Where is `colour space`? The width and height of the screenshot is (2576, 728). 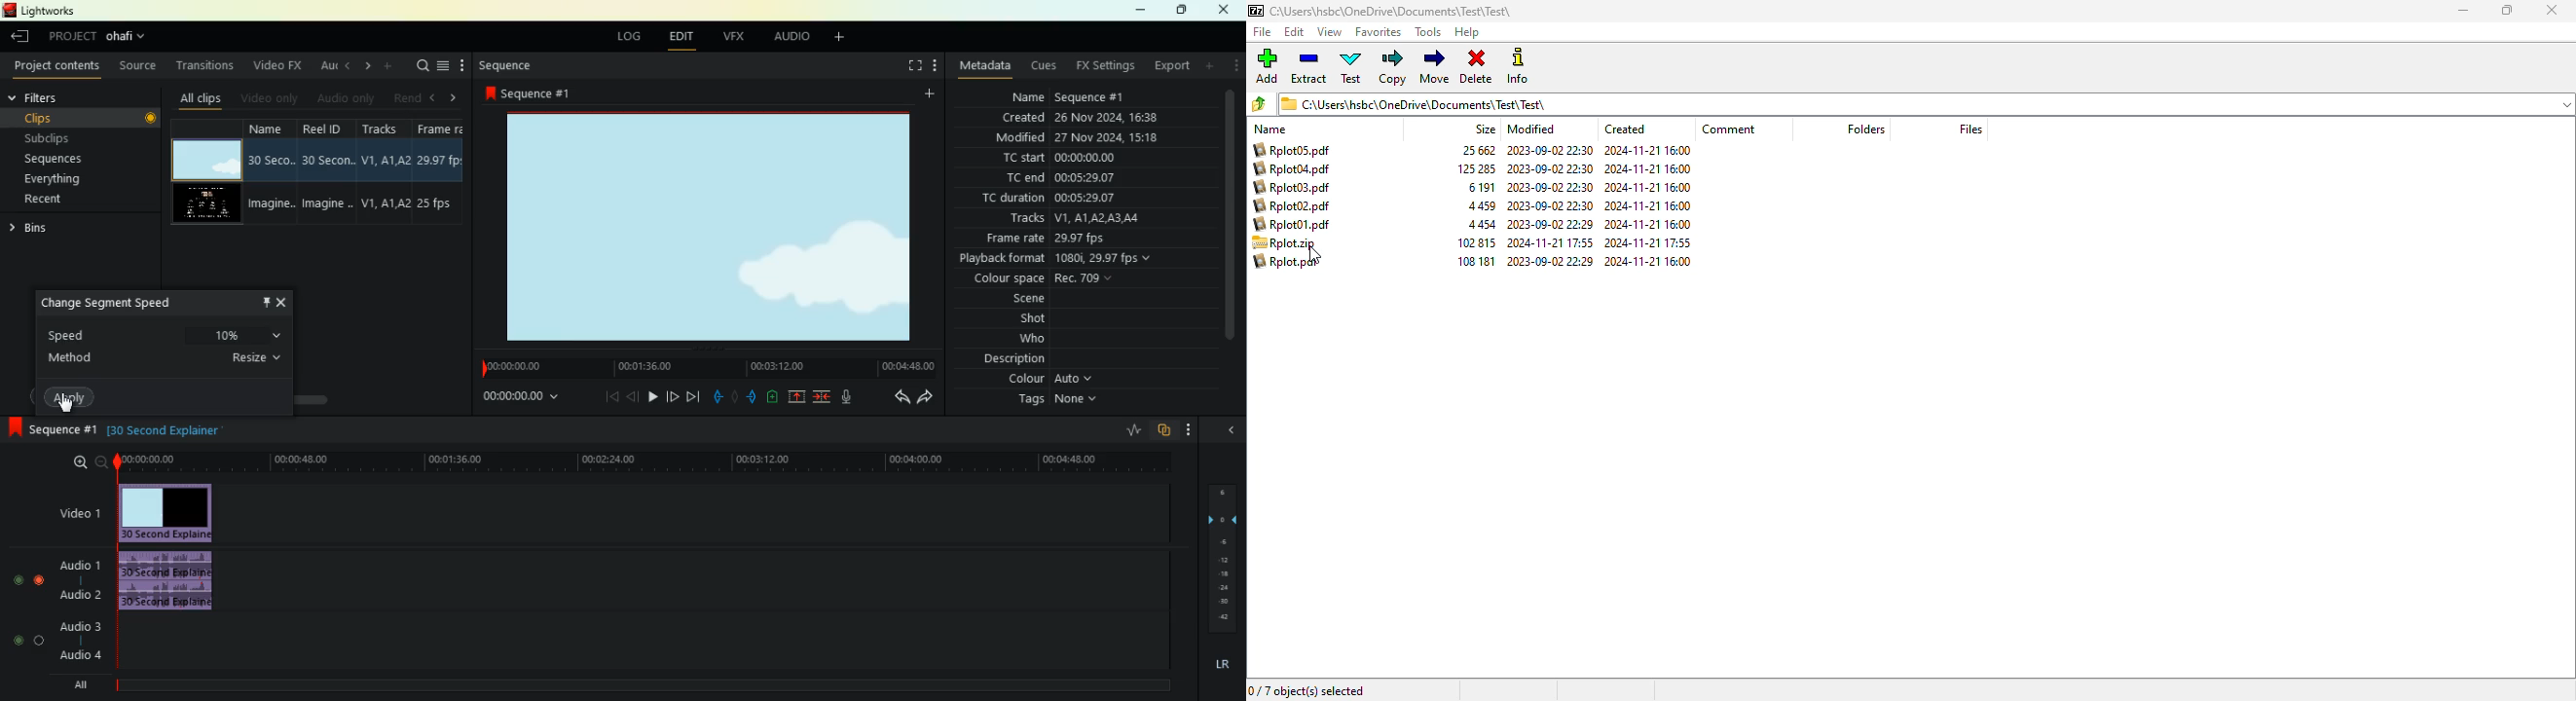 colour space is located at coordinates (1043, 279).